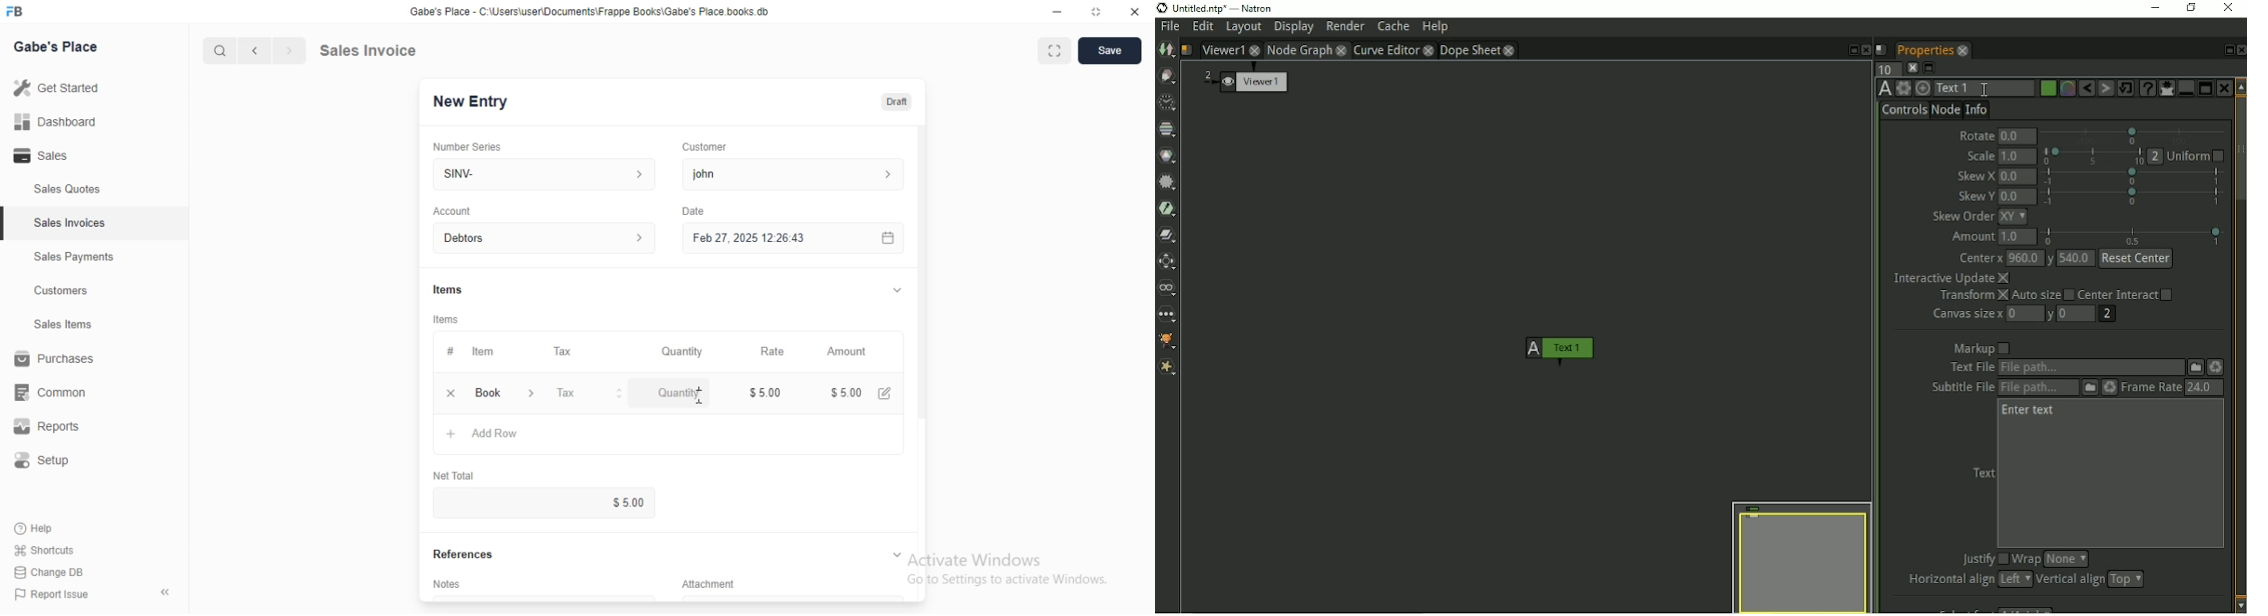  Describe the element at coordinates (74, 257) in the screenshot. I see `Sales Payments` at that location.